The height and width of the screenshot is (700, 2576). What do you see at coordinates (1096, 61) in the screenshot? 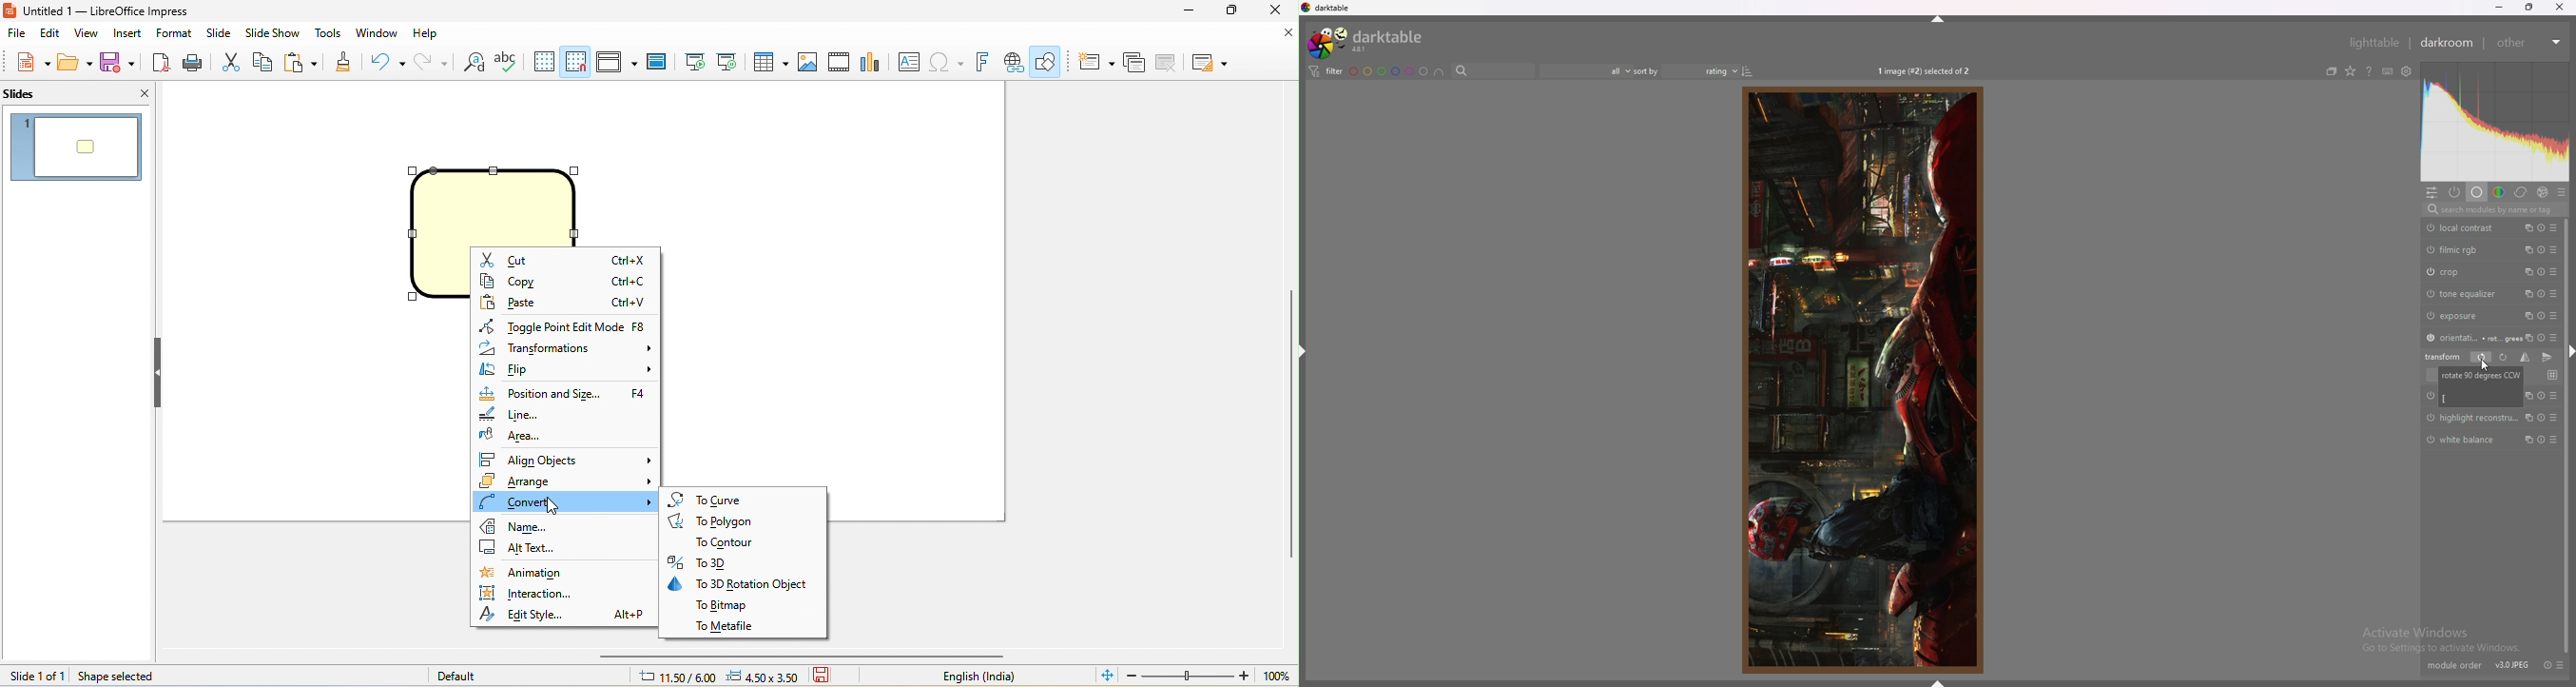
I see `new slide` at bounding box center [1096, 61].